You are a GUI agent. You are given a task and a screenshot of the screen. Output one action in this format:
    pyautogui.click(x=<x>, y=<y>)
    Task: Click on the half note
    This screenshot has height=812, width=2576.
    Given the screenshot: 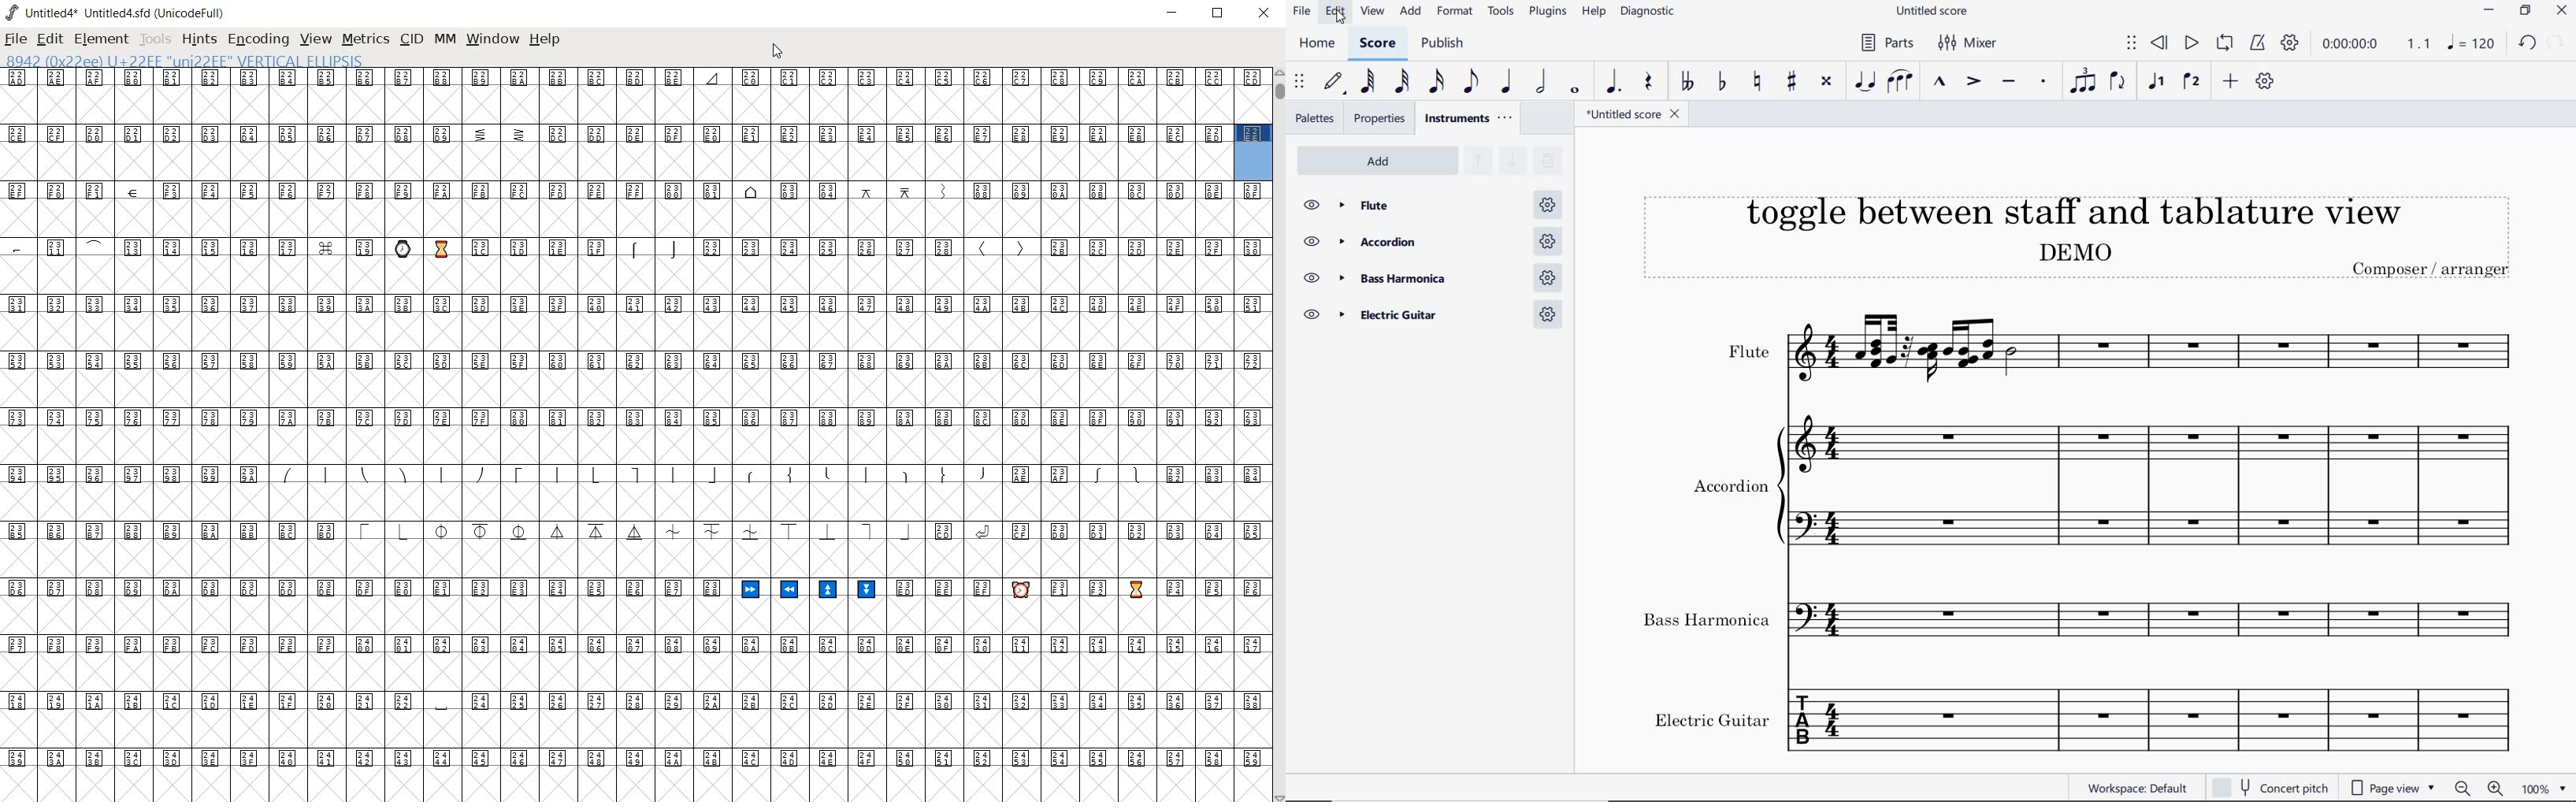 What is the action you would take?
    pyautogui.click(x=1543, y=82)
    